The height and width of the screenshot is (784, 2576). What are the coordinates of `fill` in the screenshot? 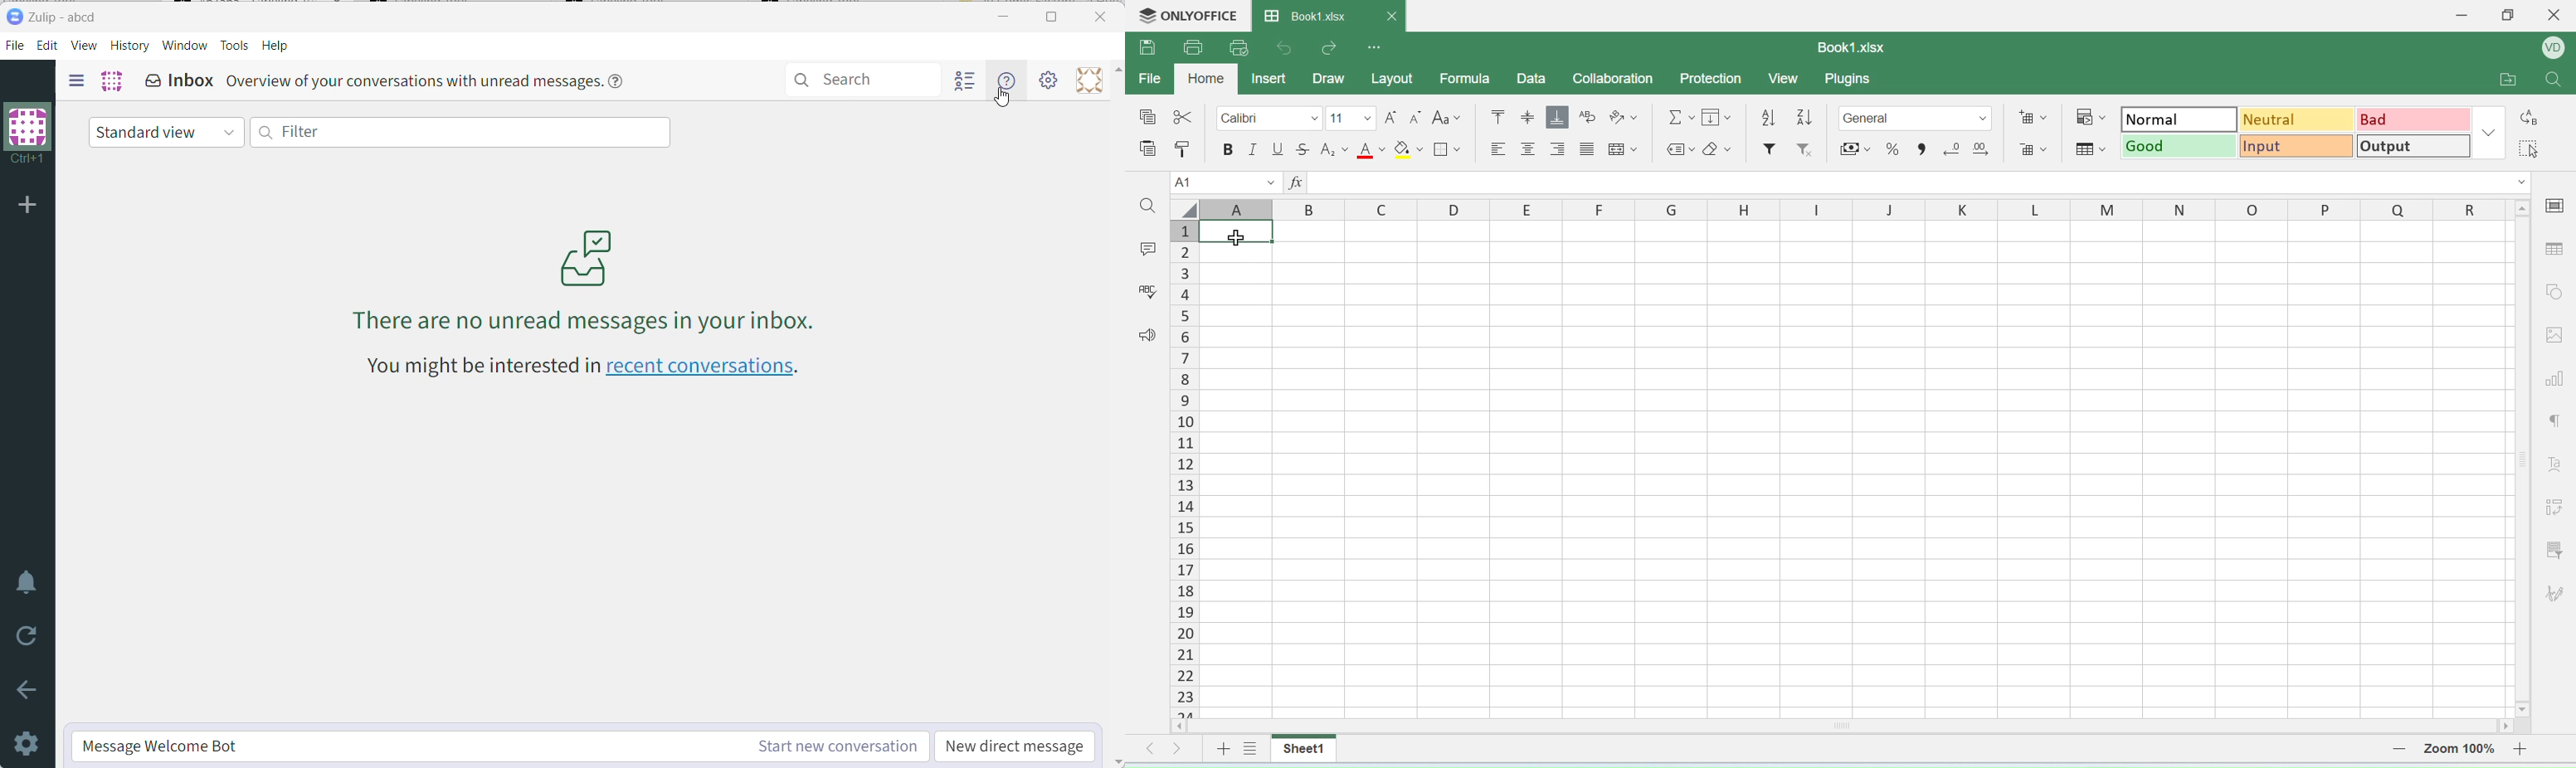 It's located at (1721, 119).